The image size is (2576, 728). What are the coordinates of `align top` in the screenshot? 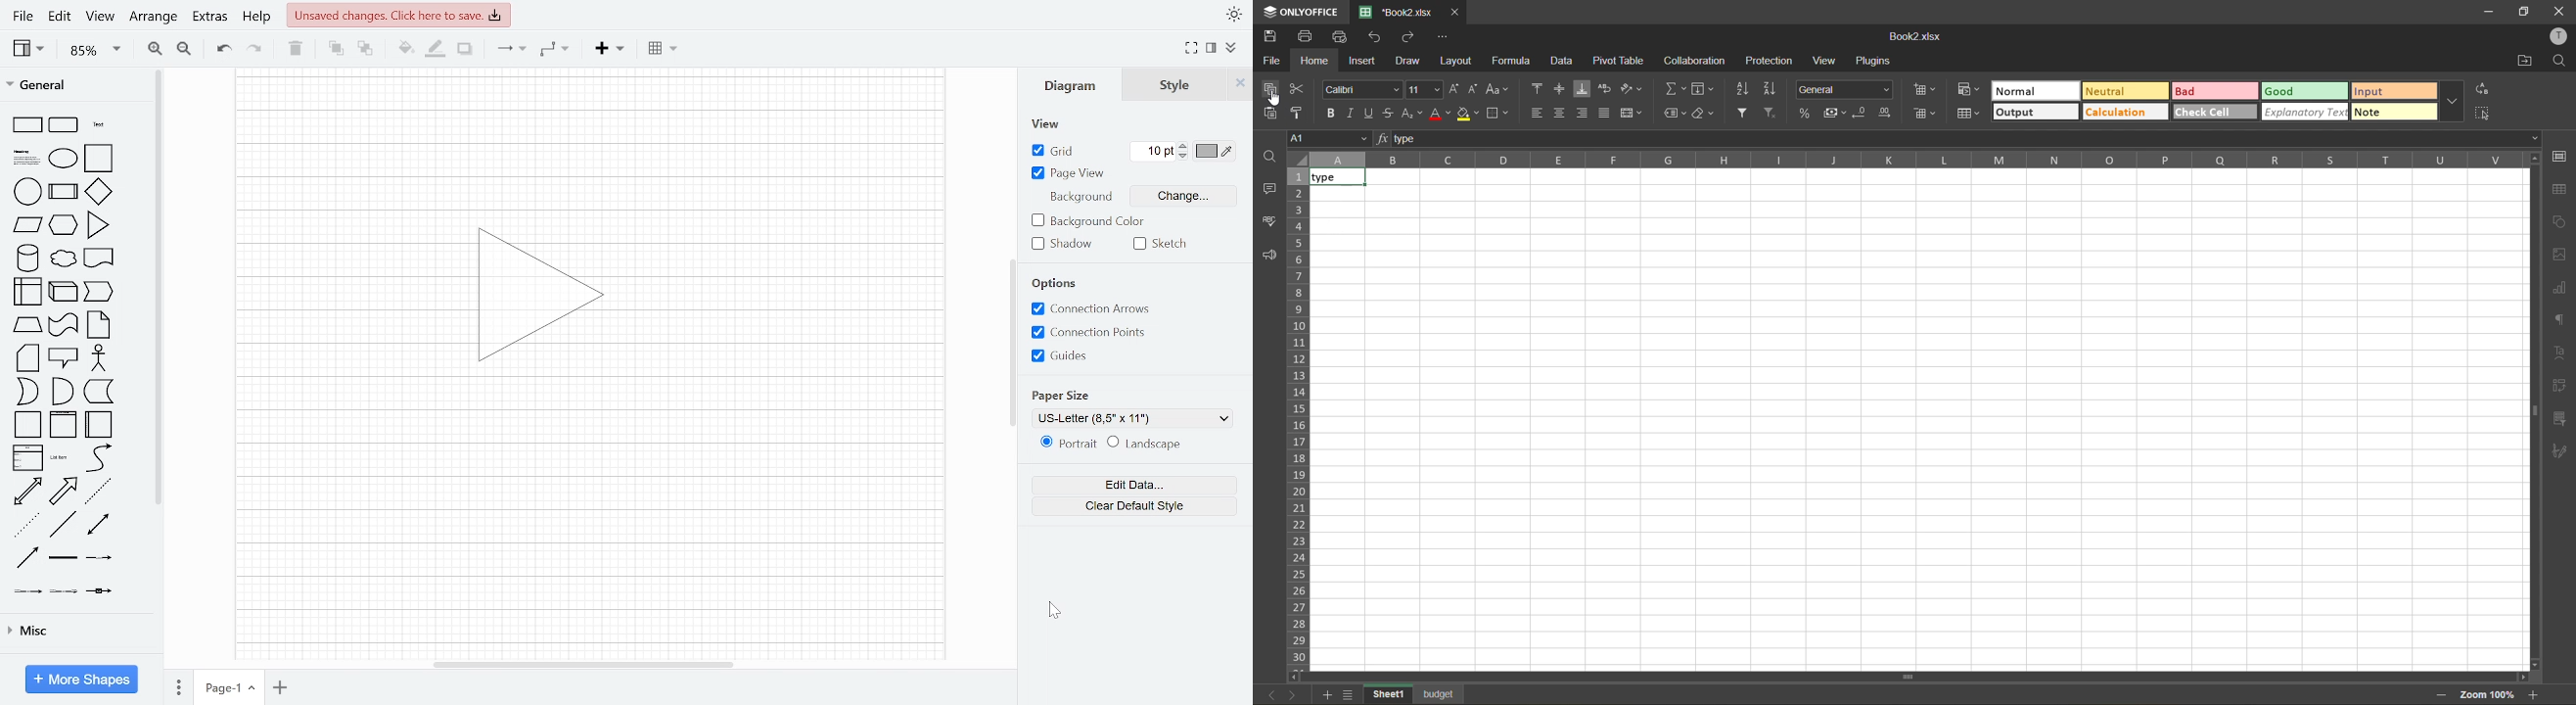 It's located at (1535, 87).